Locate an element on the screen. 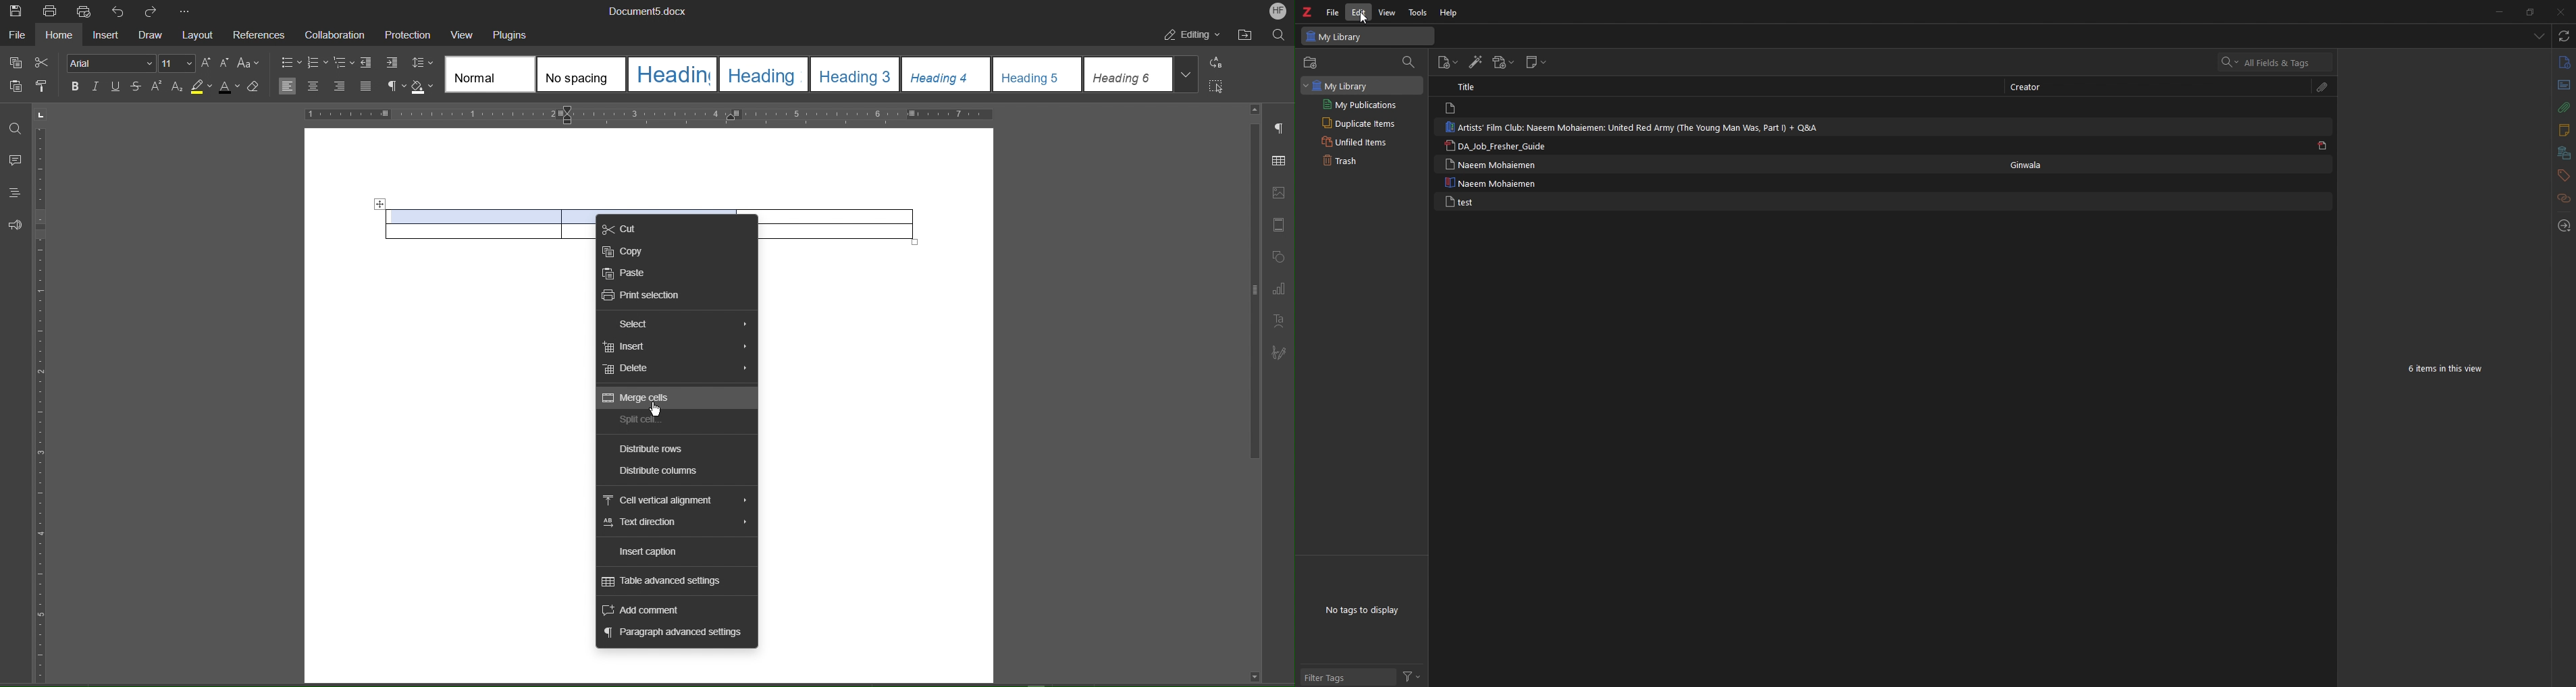 The image size is (2576, 700). Naeem Mohaiemen is located at coordinates (1491, 164).